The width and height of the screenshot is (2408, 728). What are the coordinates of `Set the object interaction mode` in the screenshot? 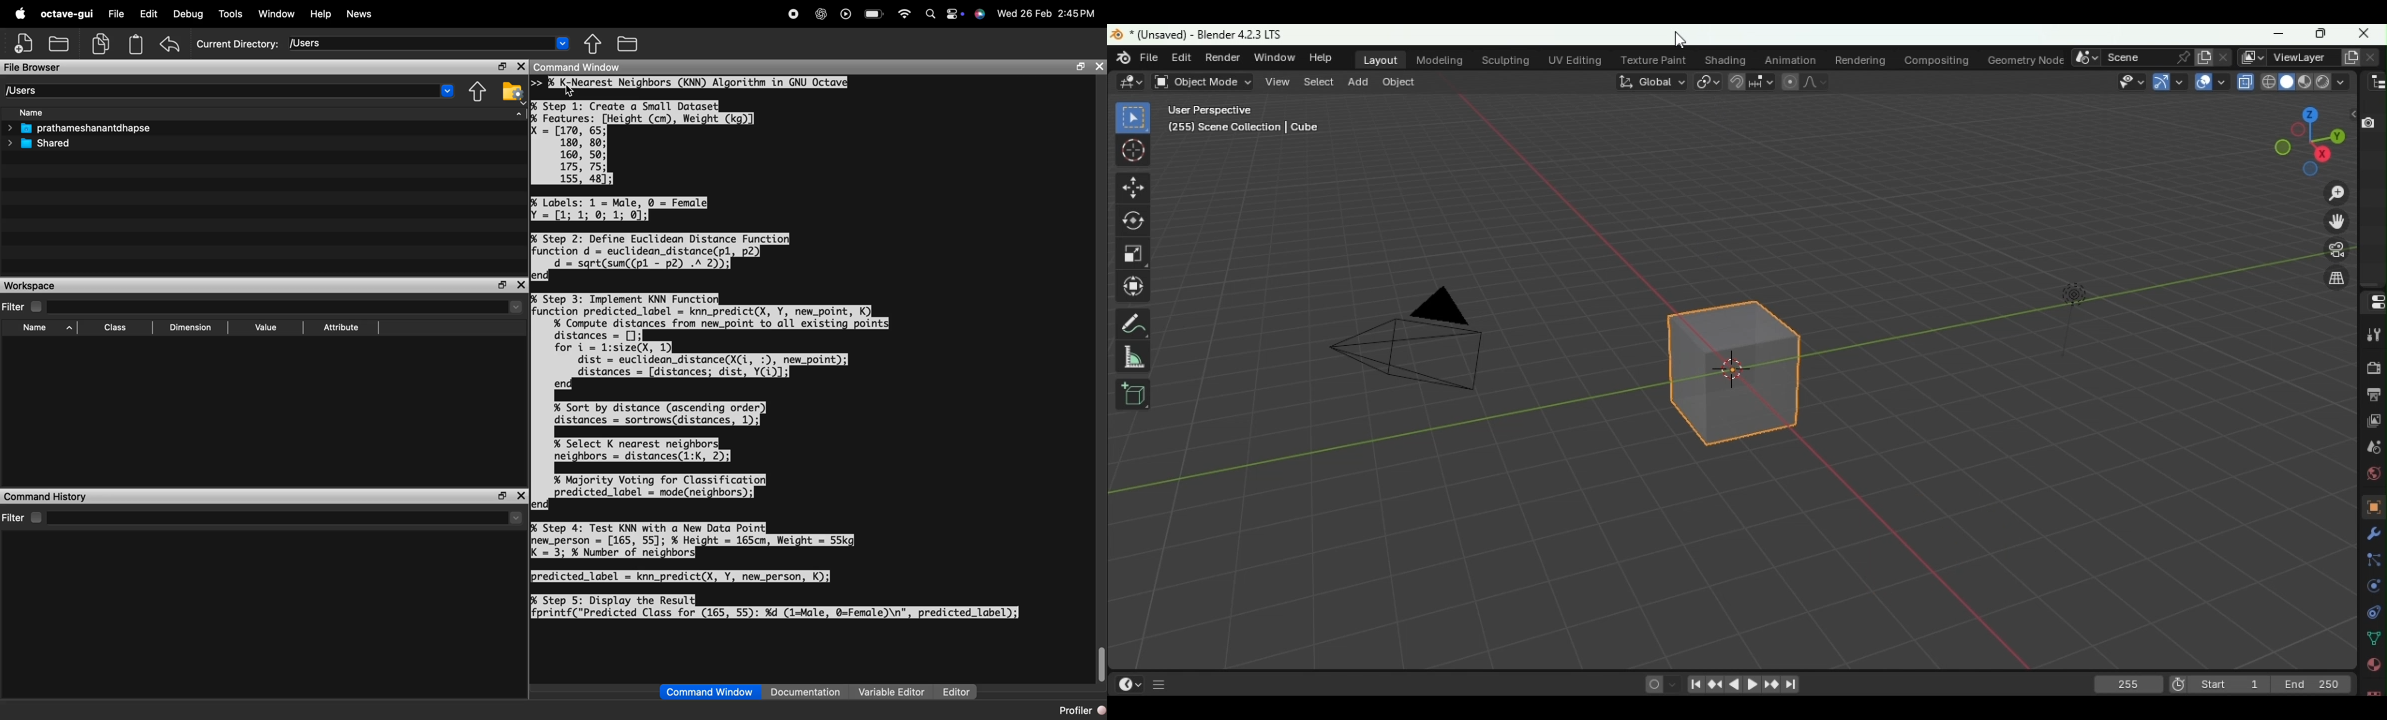 It's located at (1203, 81).